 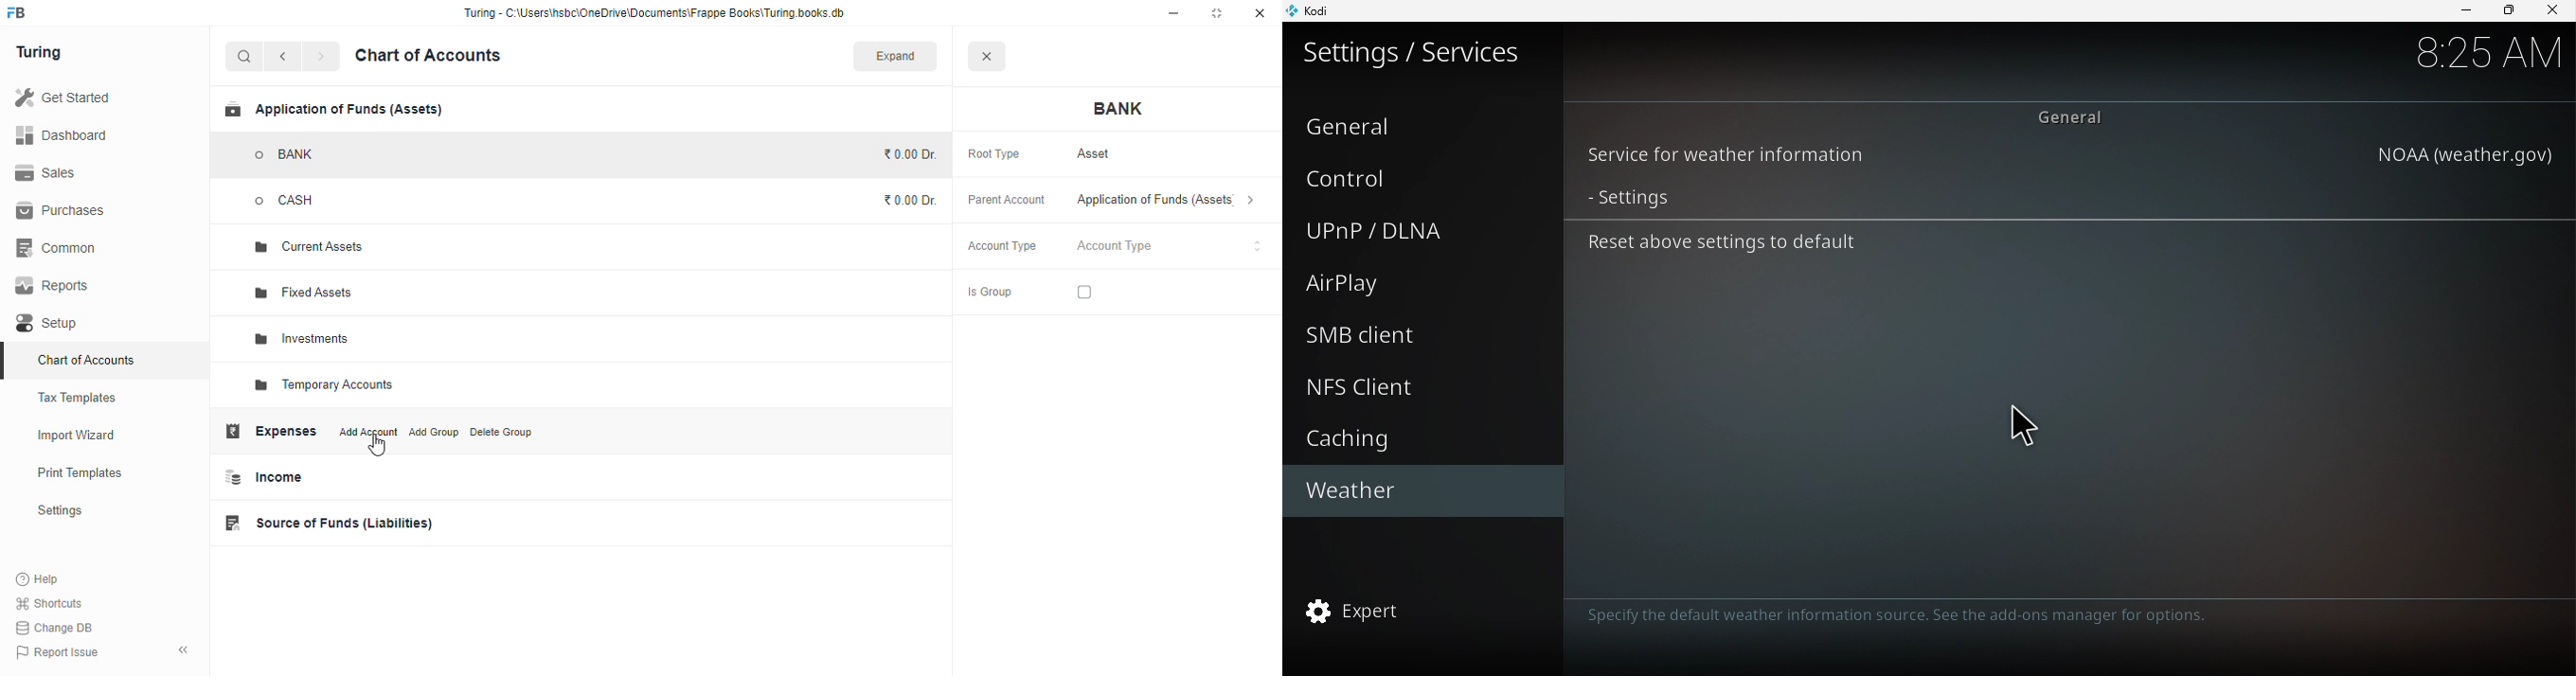 What do you see at coordinates (377, 446) in the screenshot?
I see `cursor` at bounding box center [377, 446].